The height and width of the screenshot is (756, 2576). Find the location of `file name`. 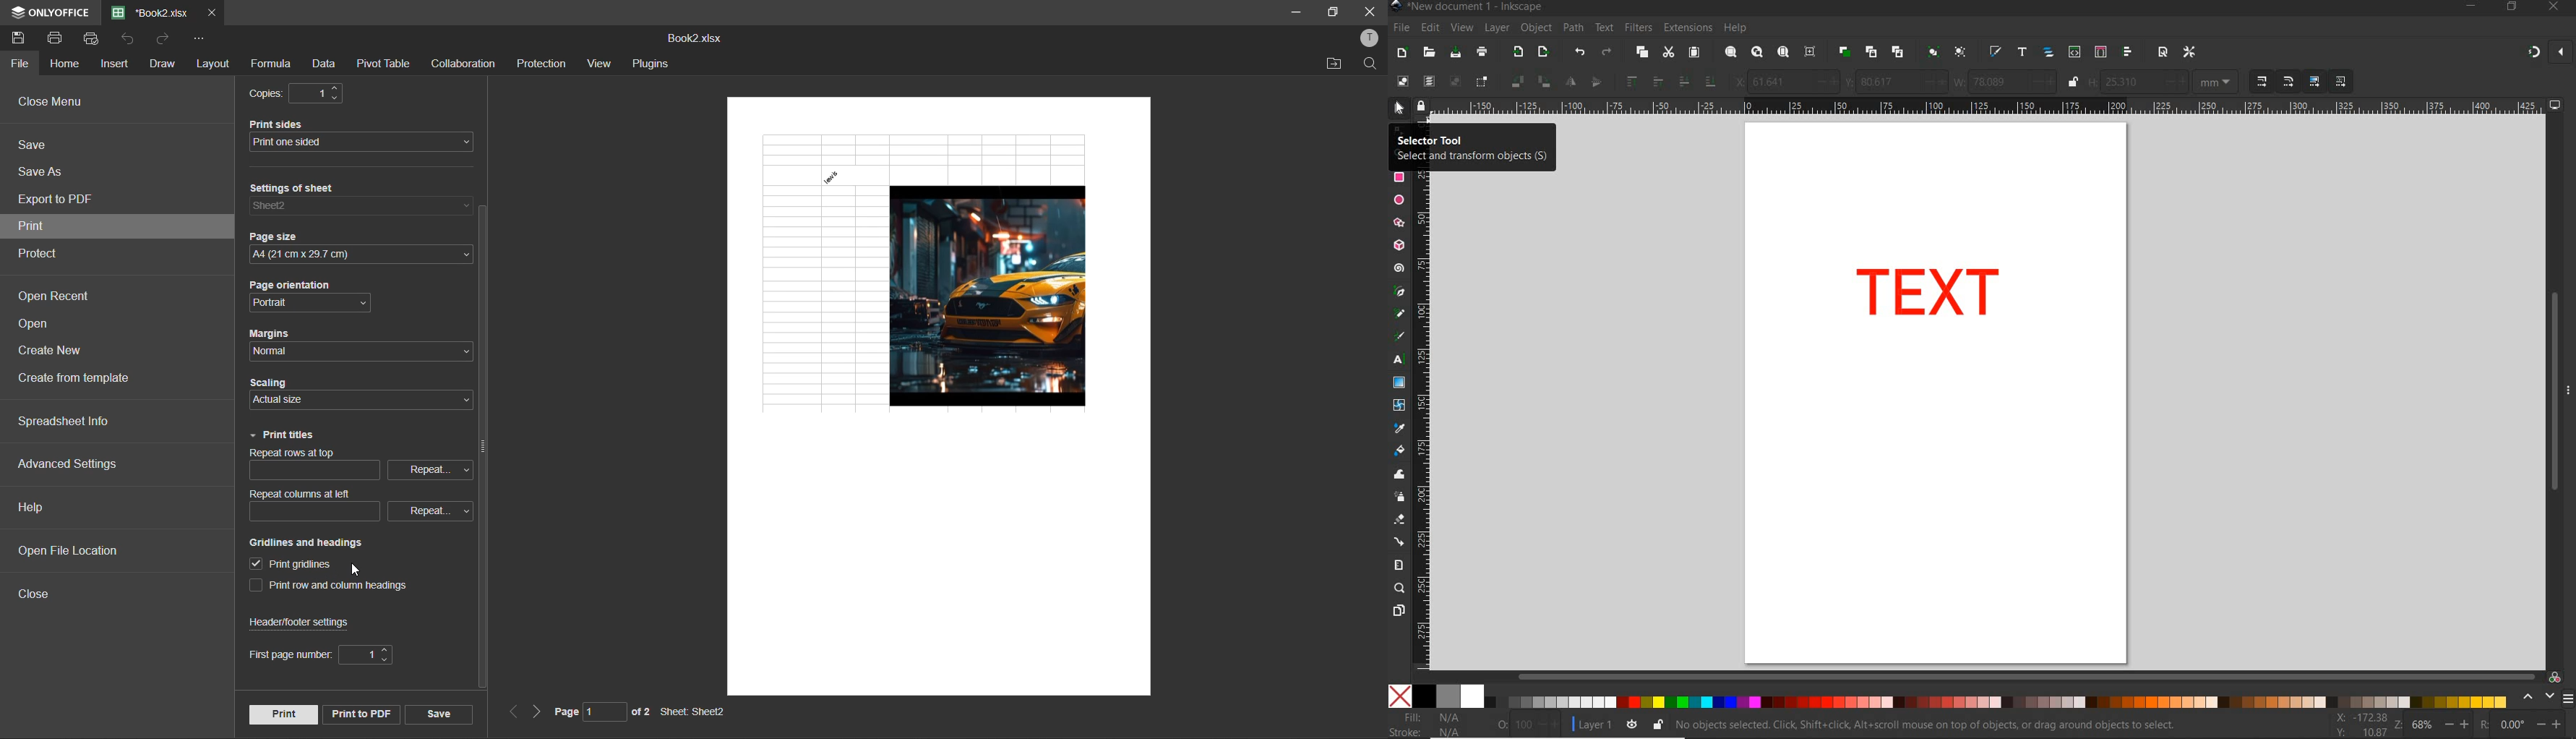

file name is located at coordinates (1467, 6).